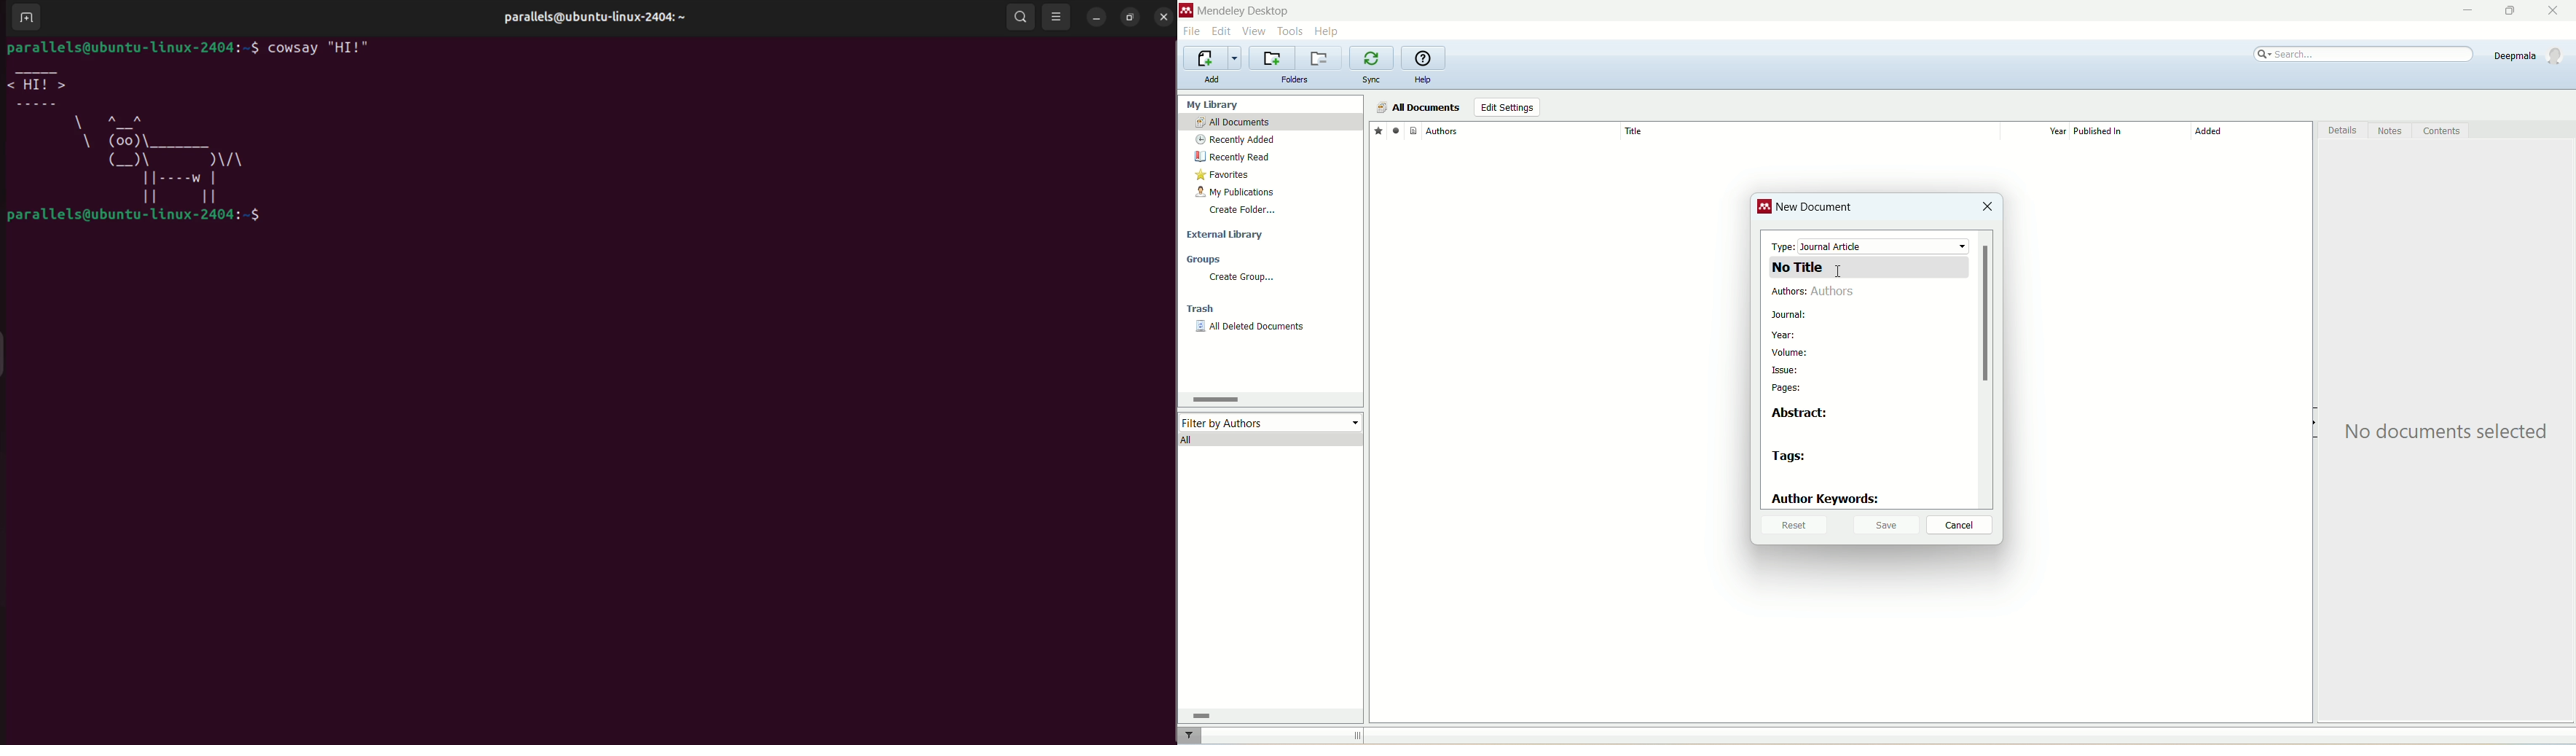 Image resolution: width=2576 pixels, height=756 pixels. Describe the element at coordinates (1788, 389) in the screenshot. I see `pages` at that location.